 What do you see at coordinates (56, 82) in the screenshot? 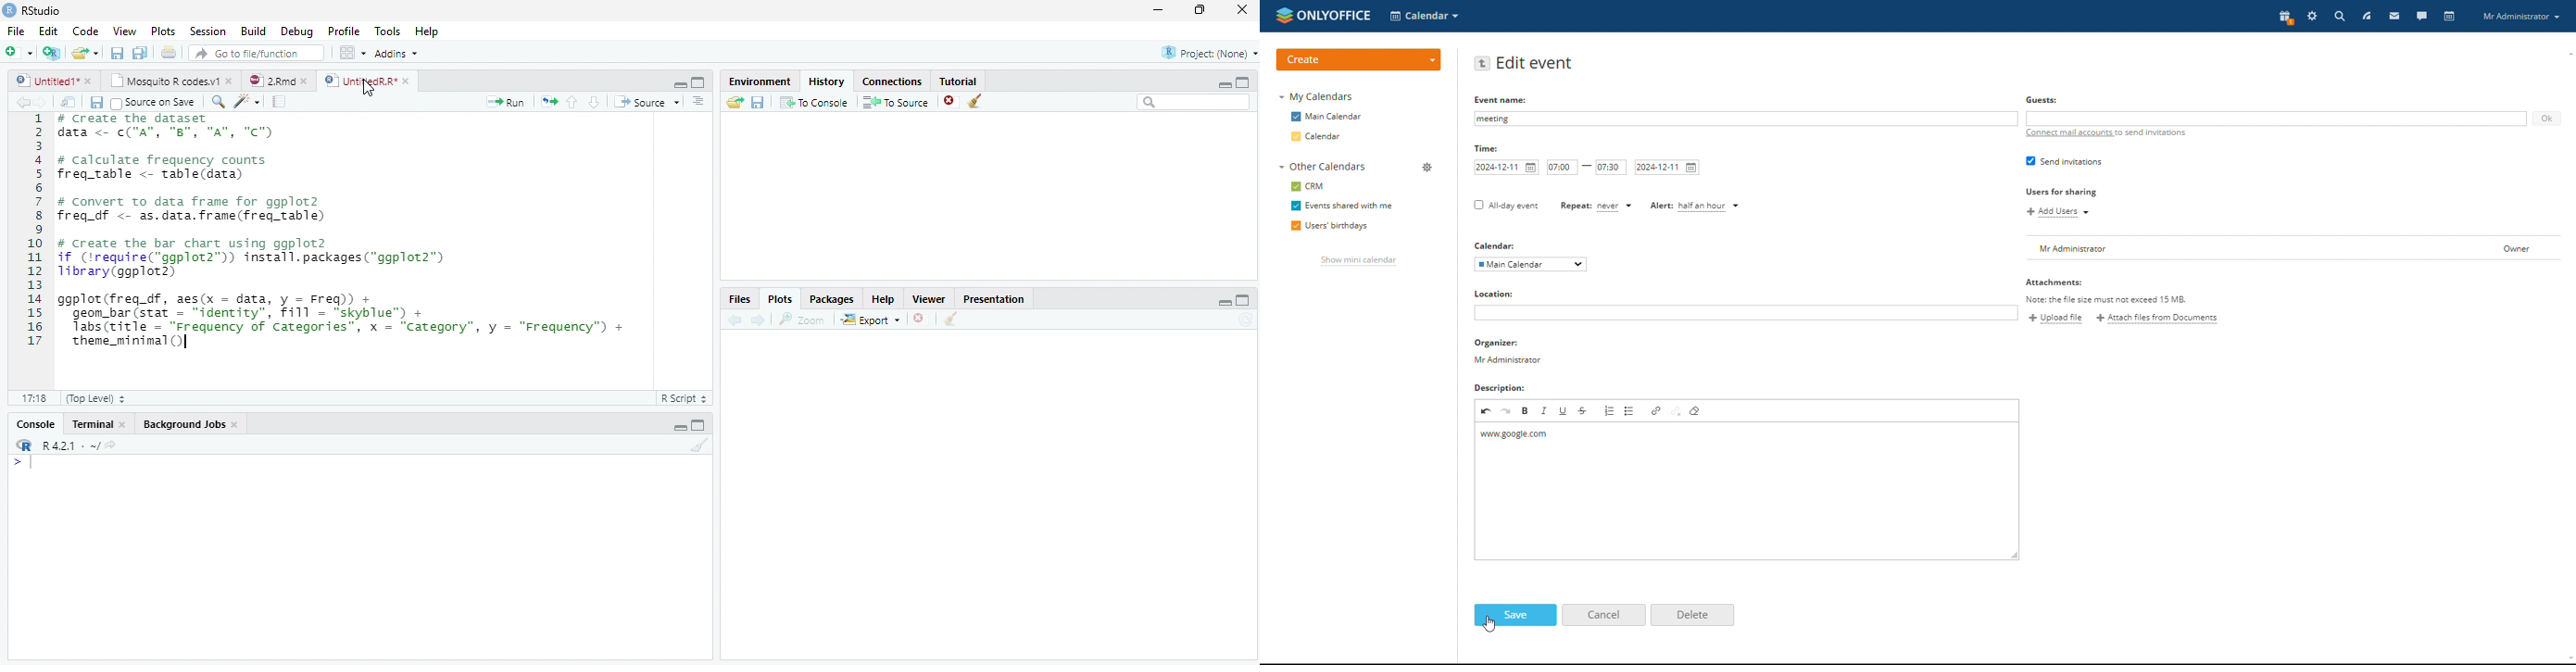
I see `Untitled` at bounding box center [56, 82].